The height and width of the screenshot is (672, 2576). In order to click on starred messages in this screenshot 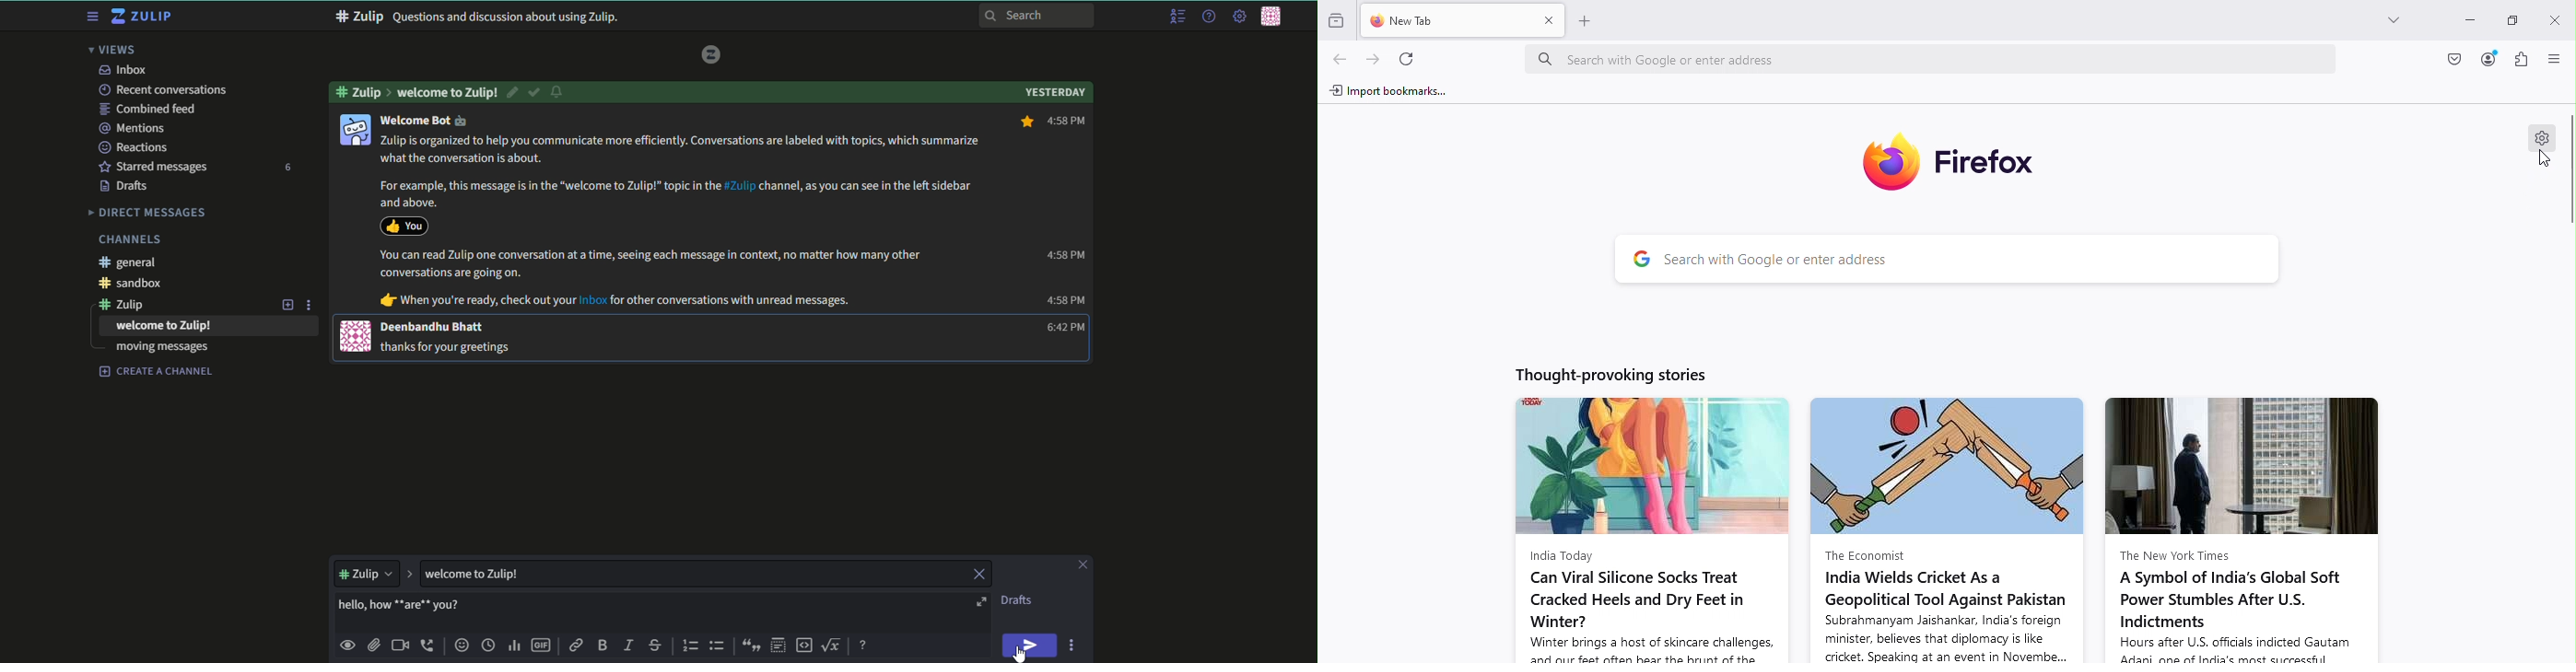, I will do `click(153, 166)`.